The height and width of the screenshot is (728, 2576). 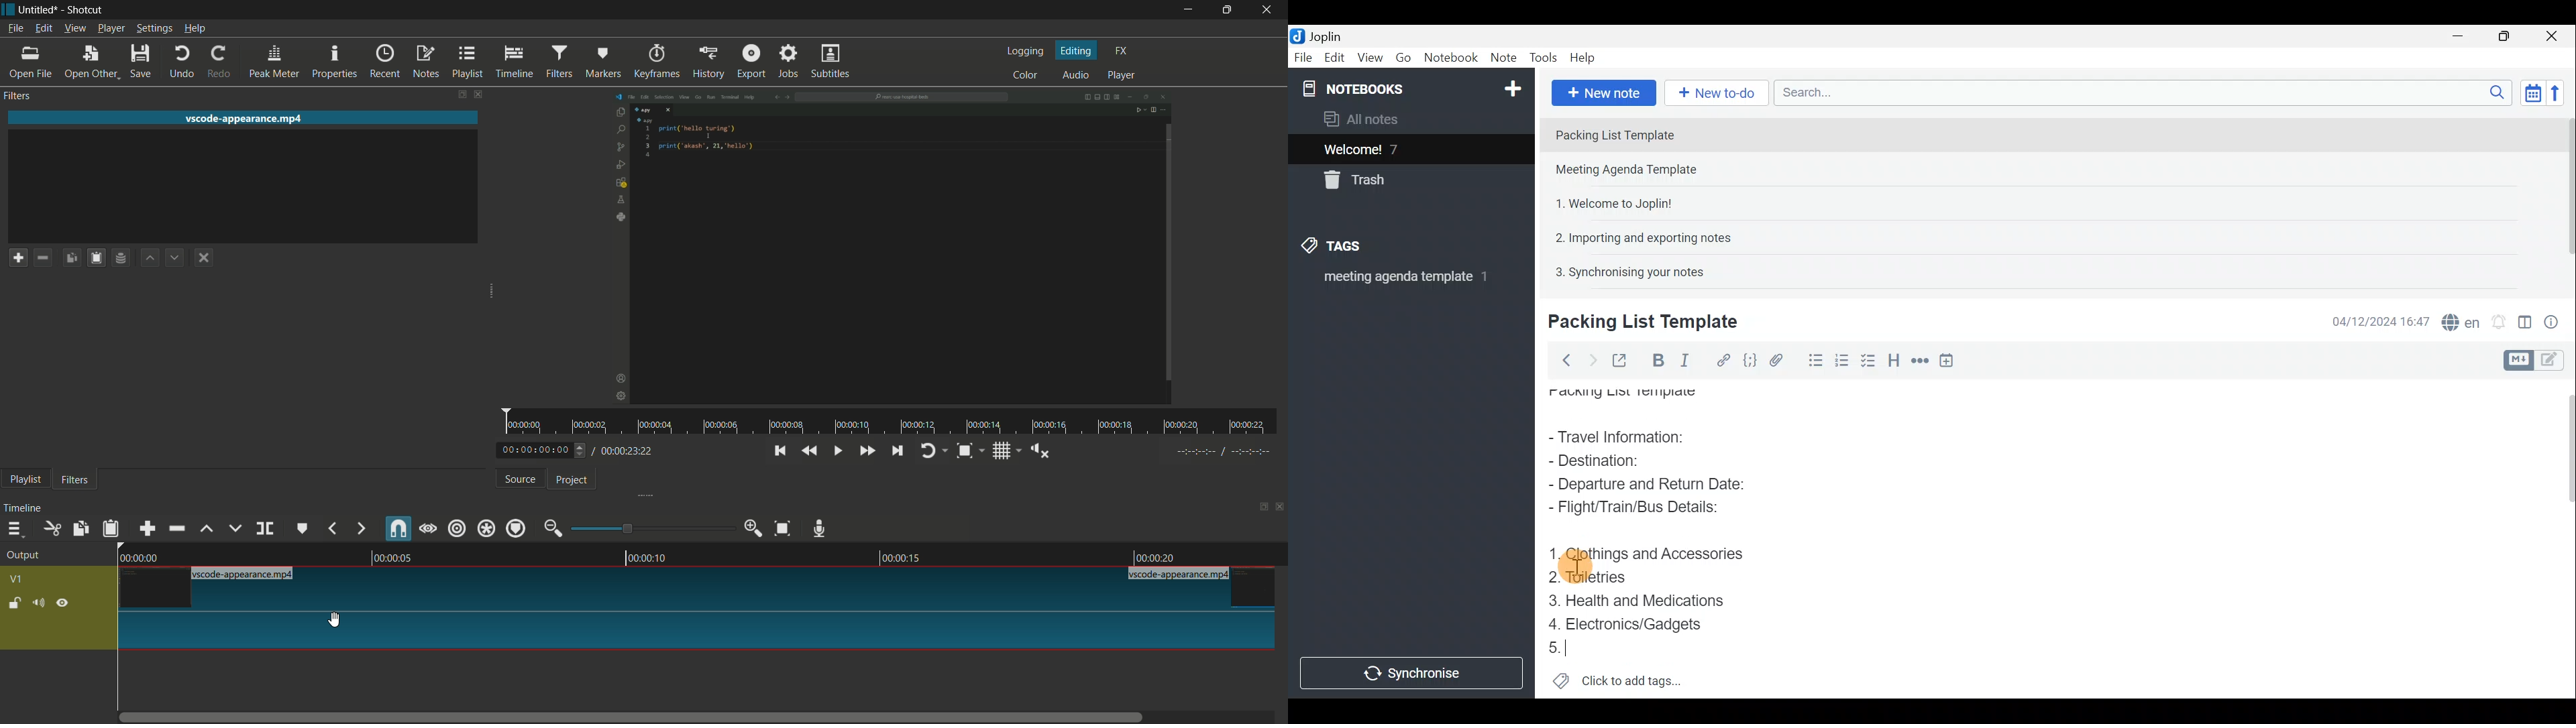 What do you see at coordinates (710, 62) in the screenshot?
I see `history` at bounding box center [710, 62].